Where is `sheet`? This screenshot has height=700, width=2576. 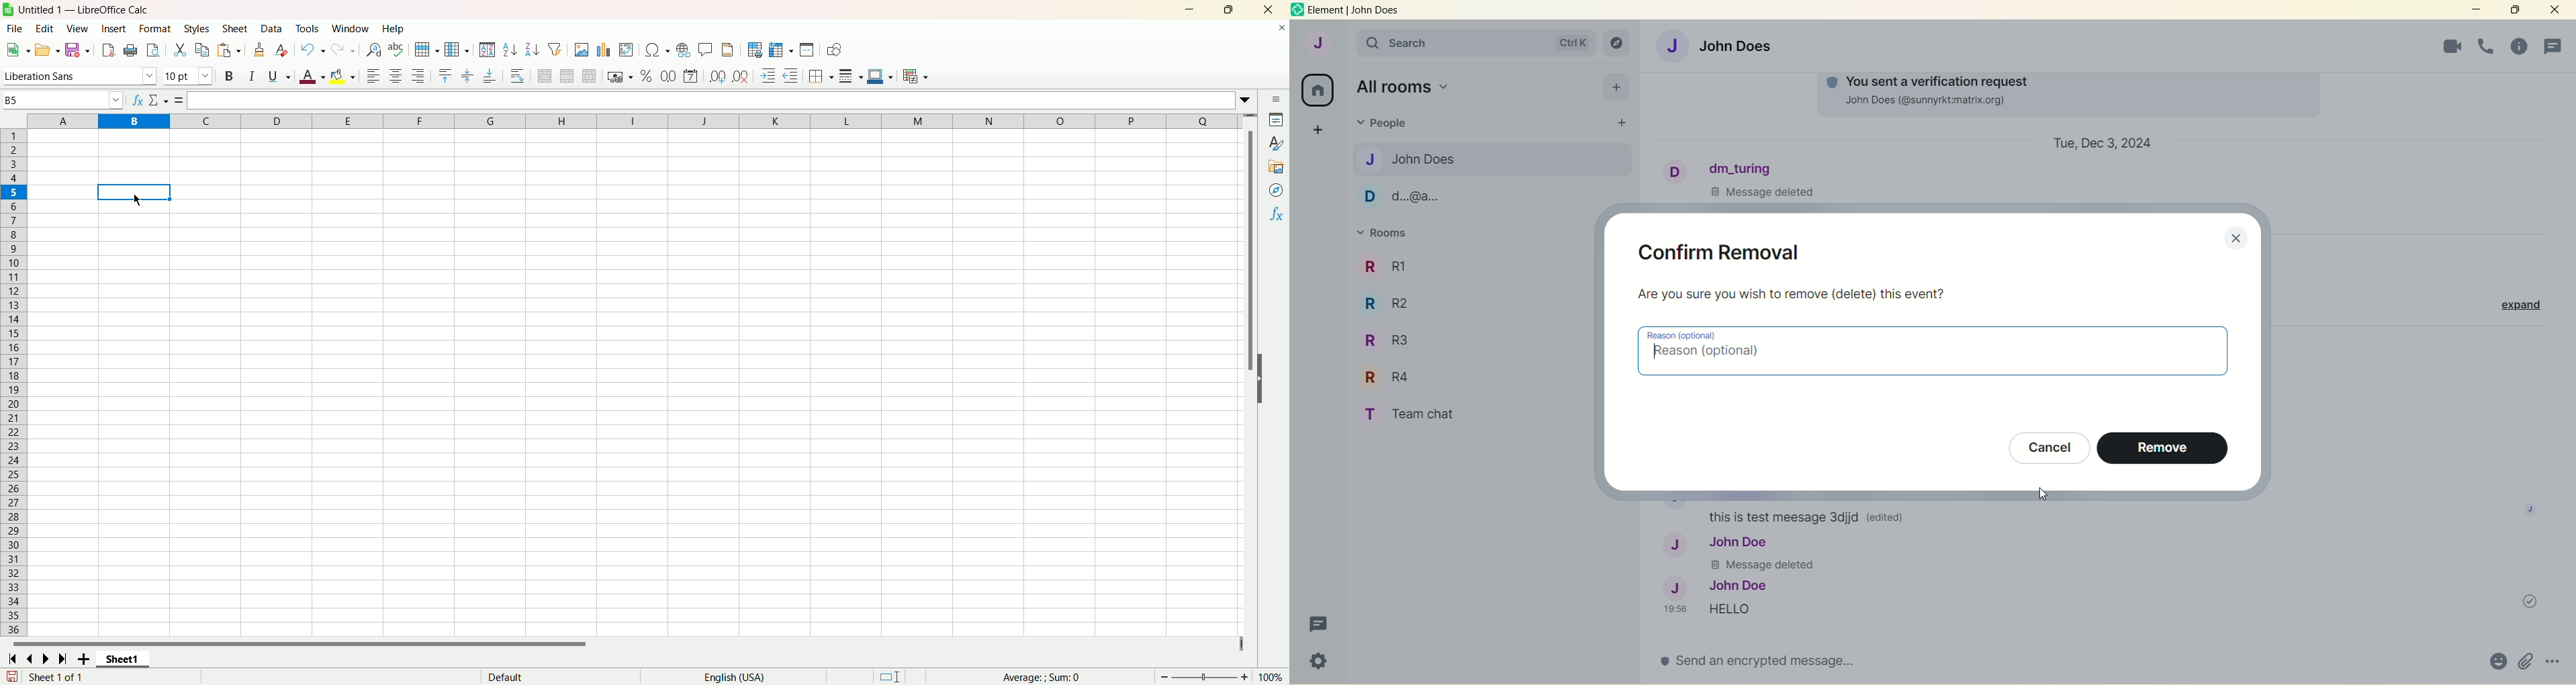
sheet is located at coordinates (238, 28).